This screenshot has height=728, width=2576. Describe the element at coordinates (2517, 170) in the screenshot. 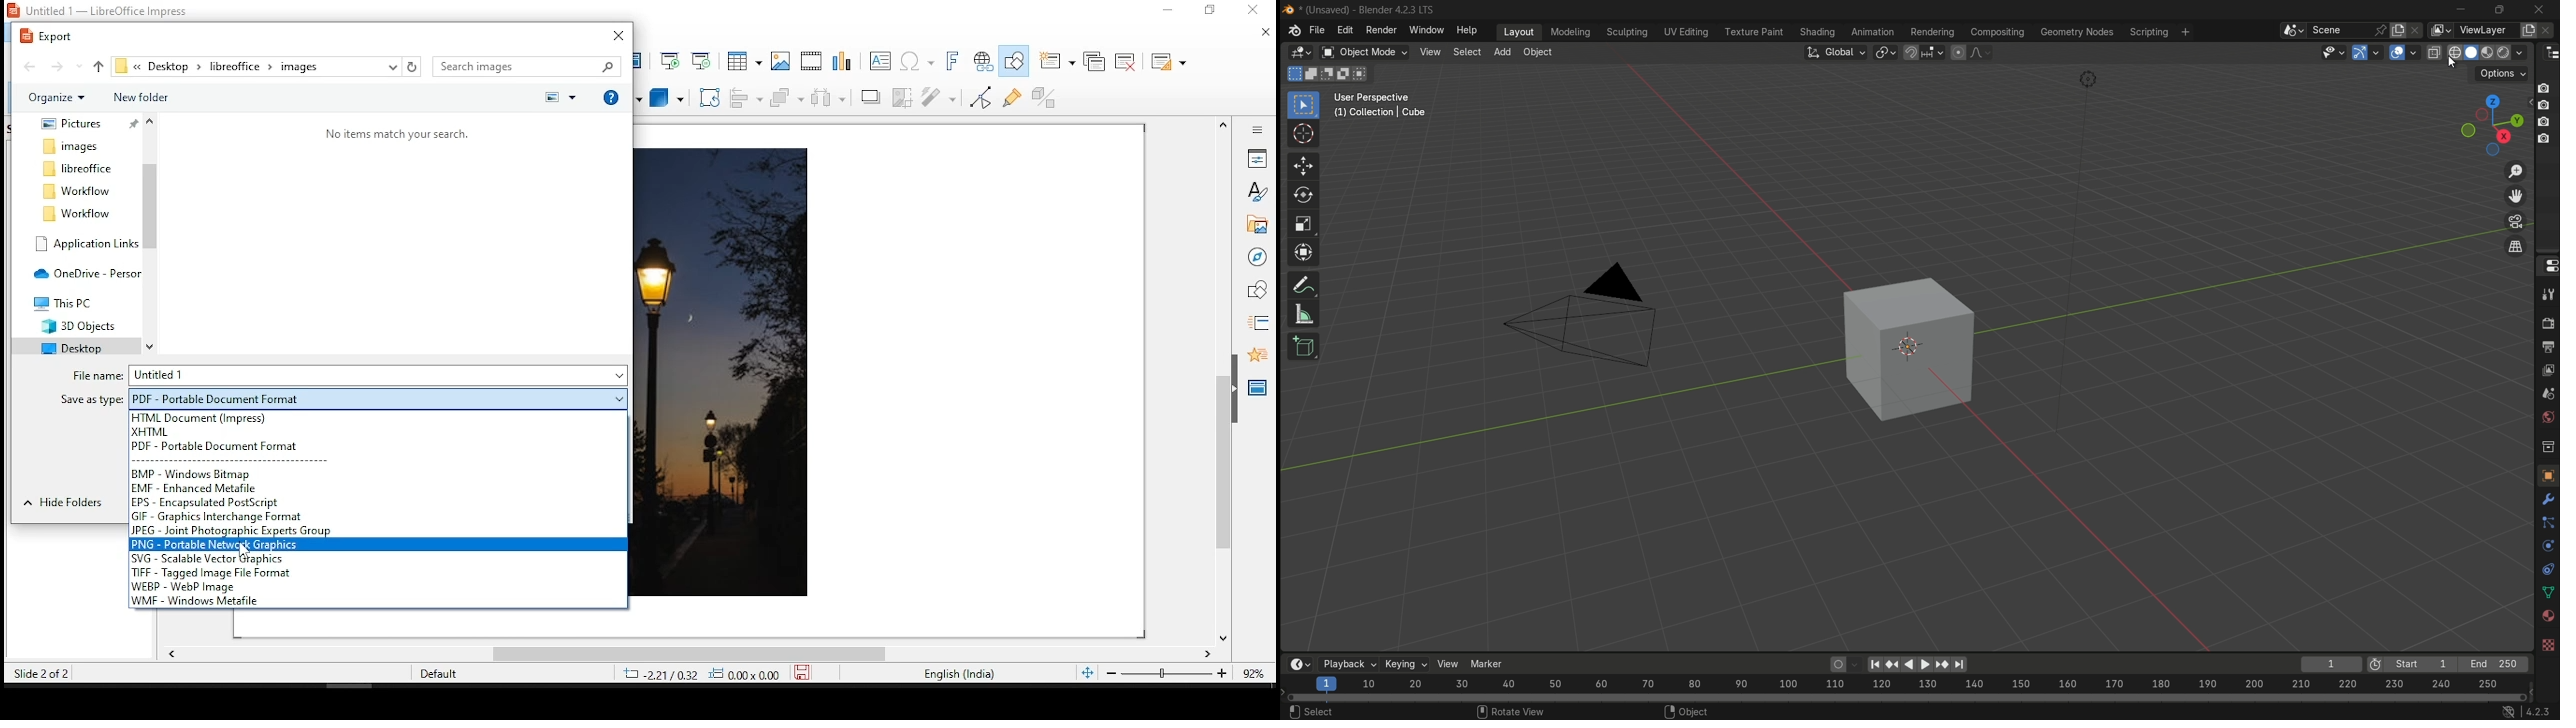

I see `zoom in and out` at that location.